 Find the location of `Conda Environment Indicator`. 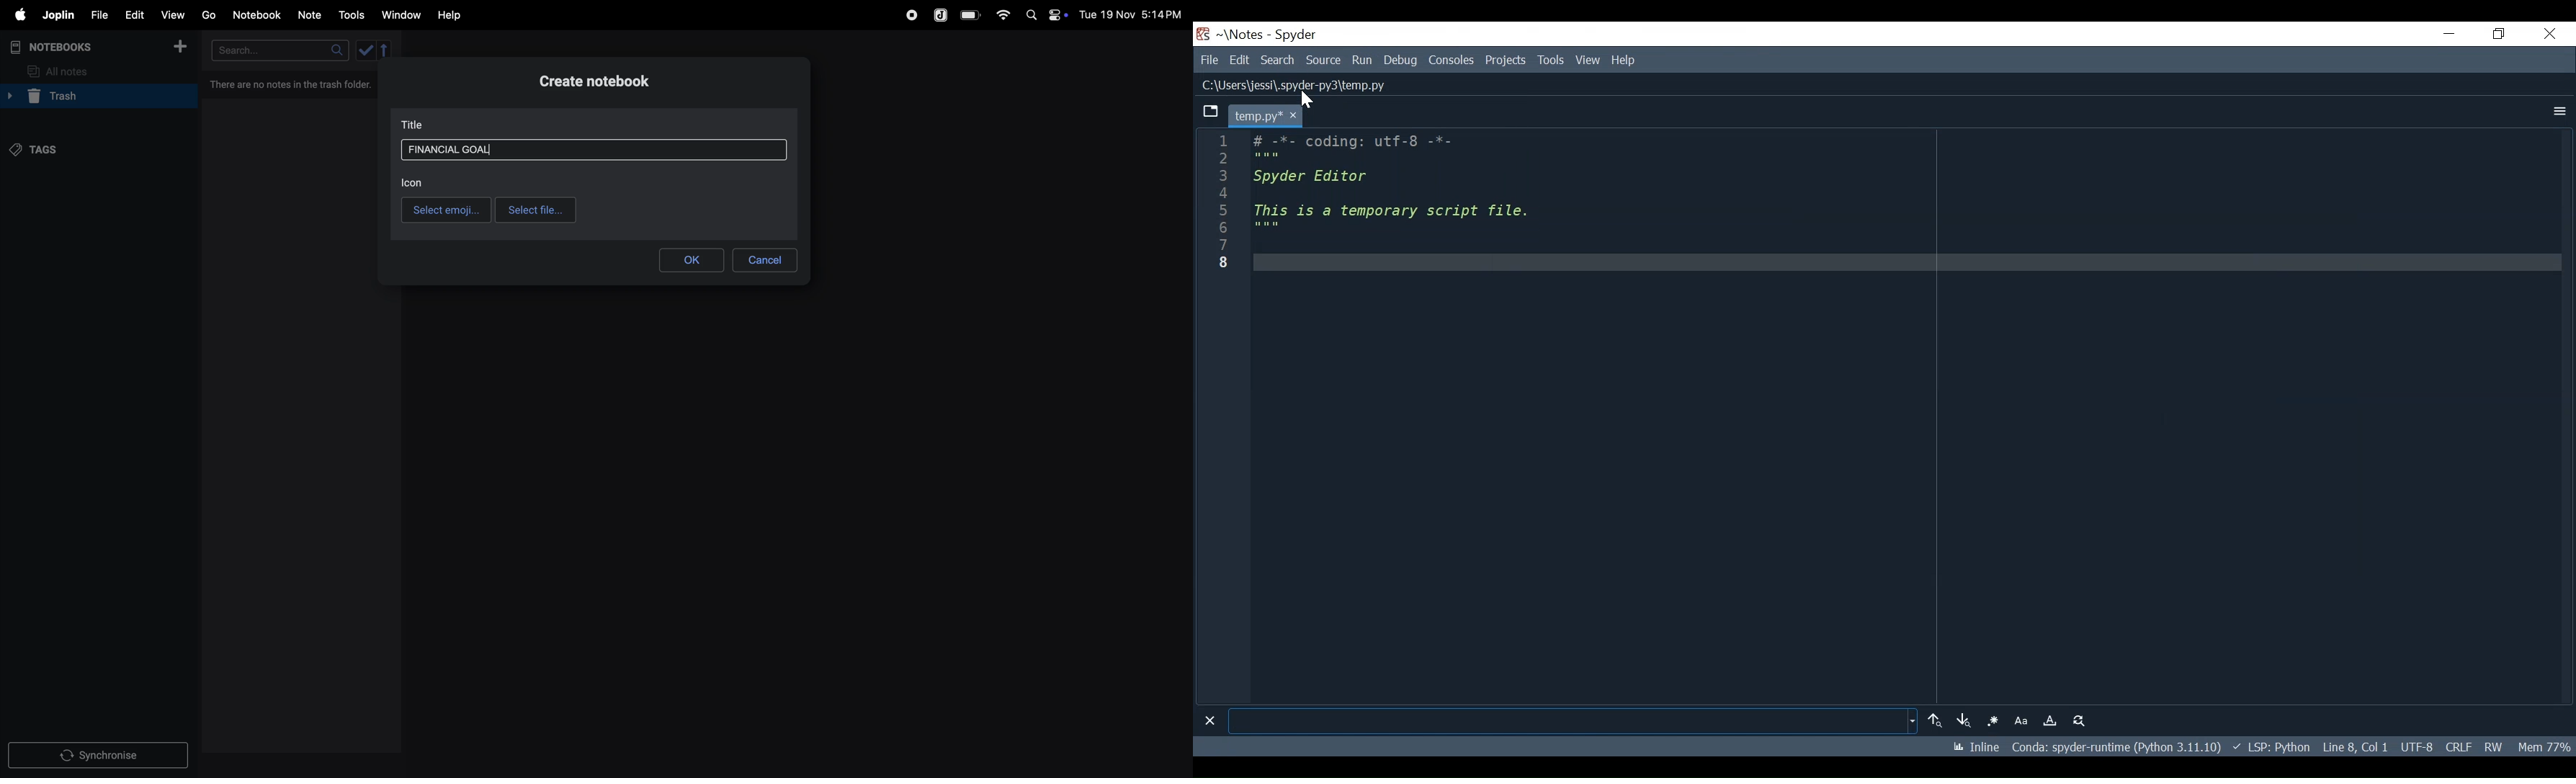

Conda Environment Indicator is located at coordinates (2119, 748).